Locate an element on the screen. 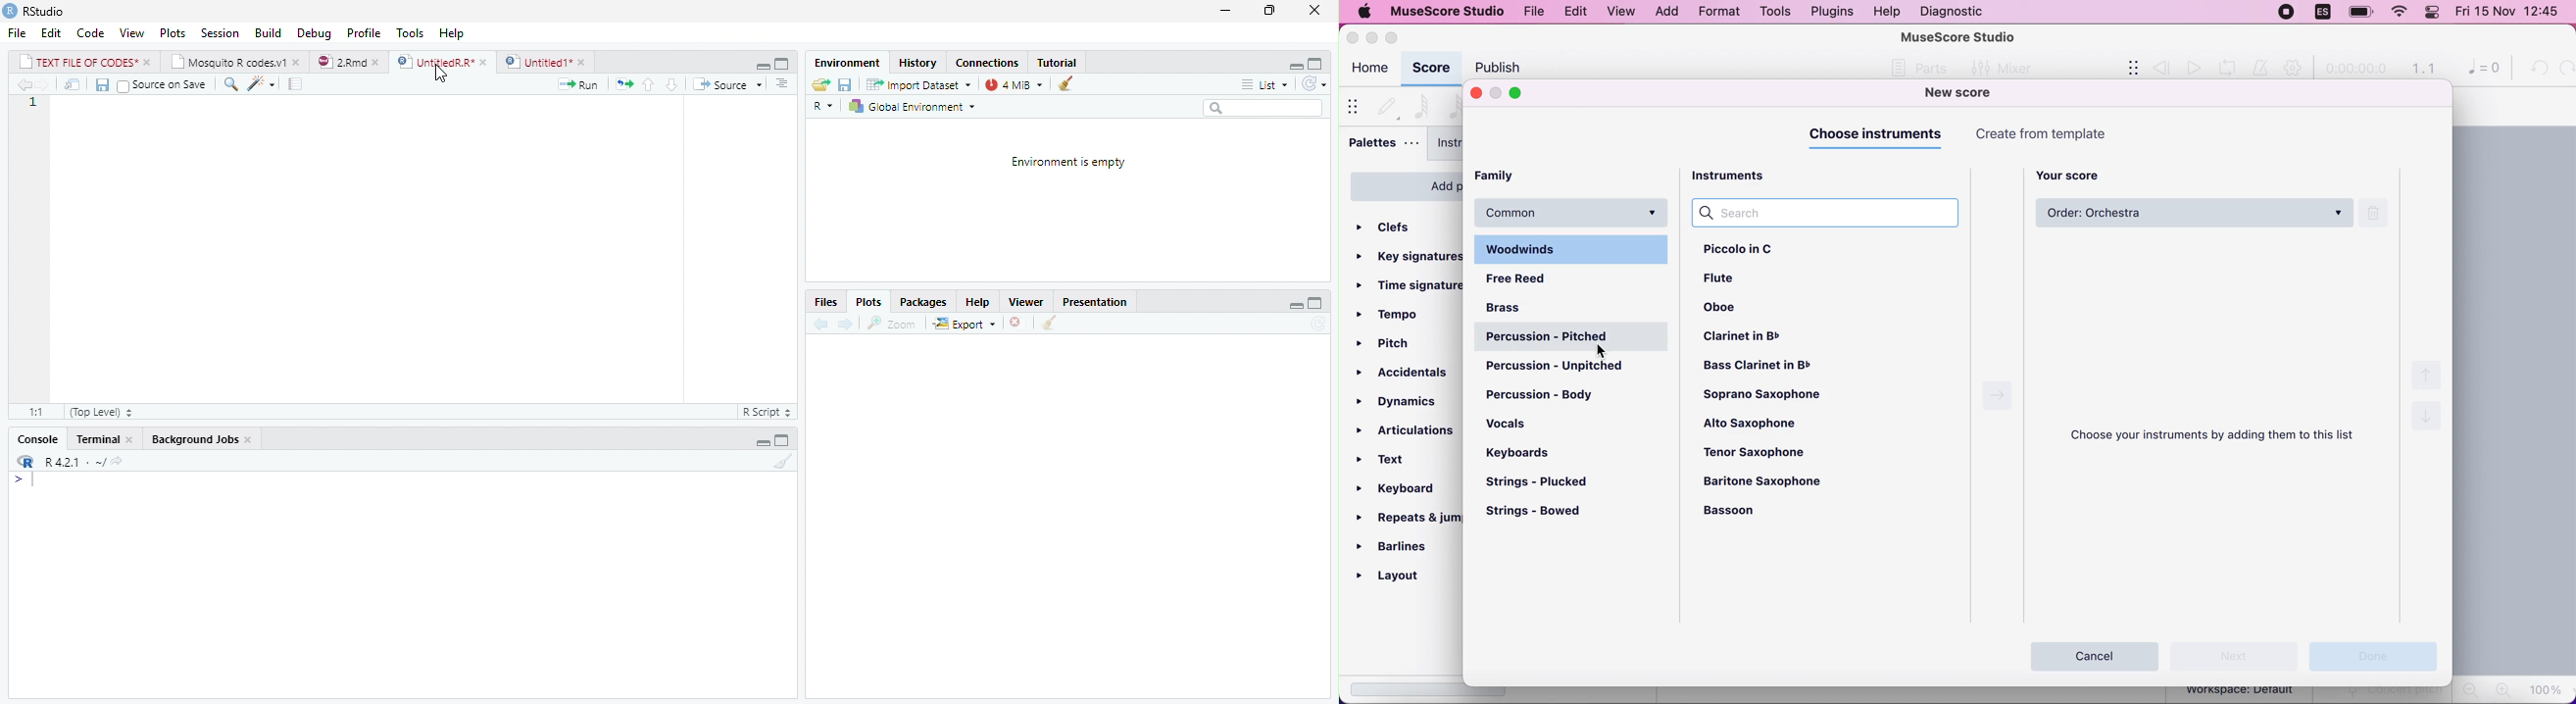  pitch is located at coordinates (1389, 345).